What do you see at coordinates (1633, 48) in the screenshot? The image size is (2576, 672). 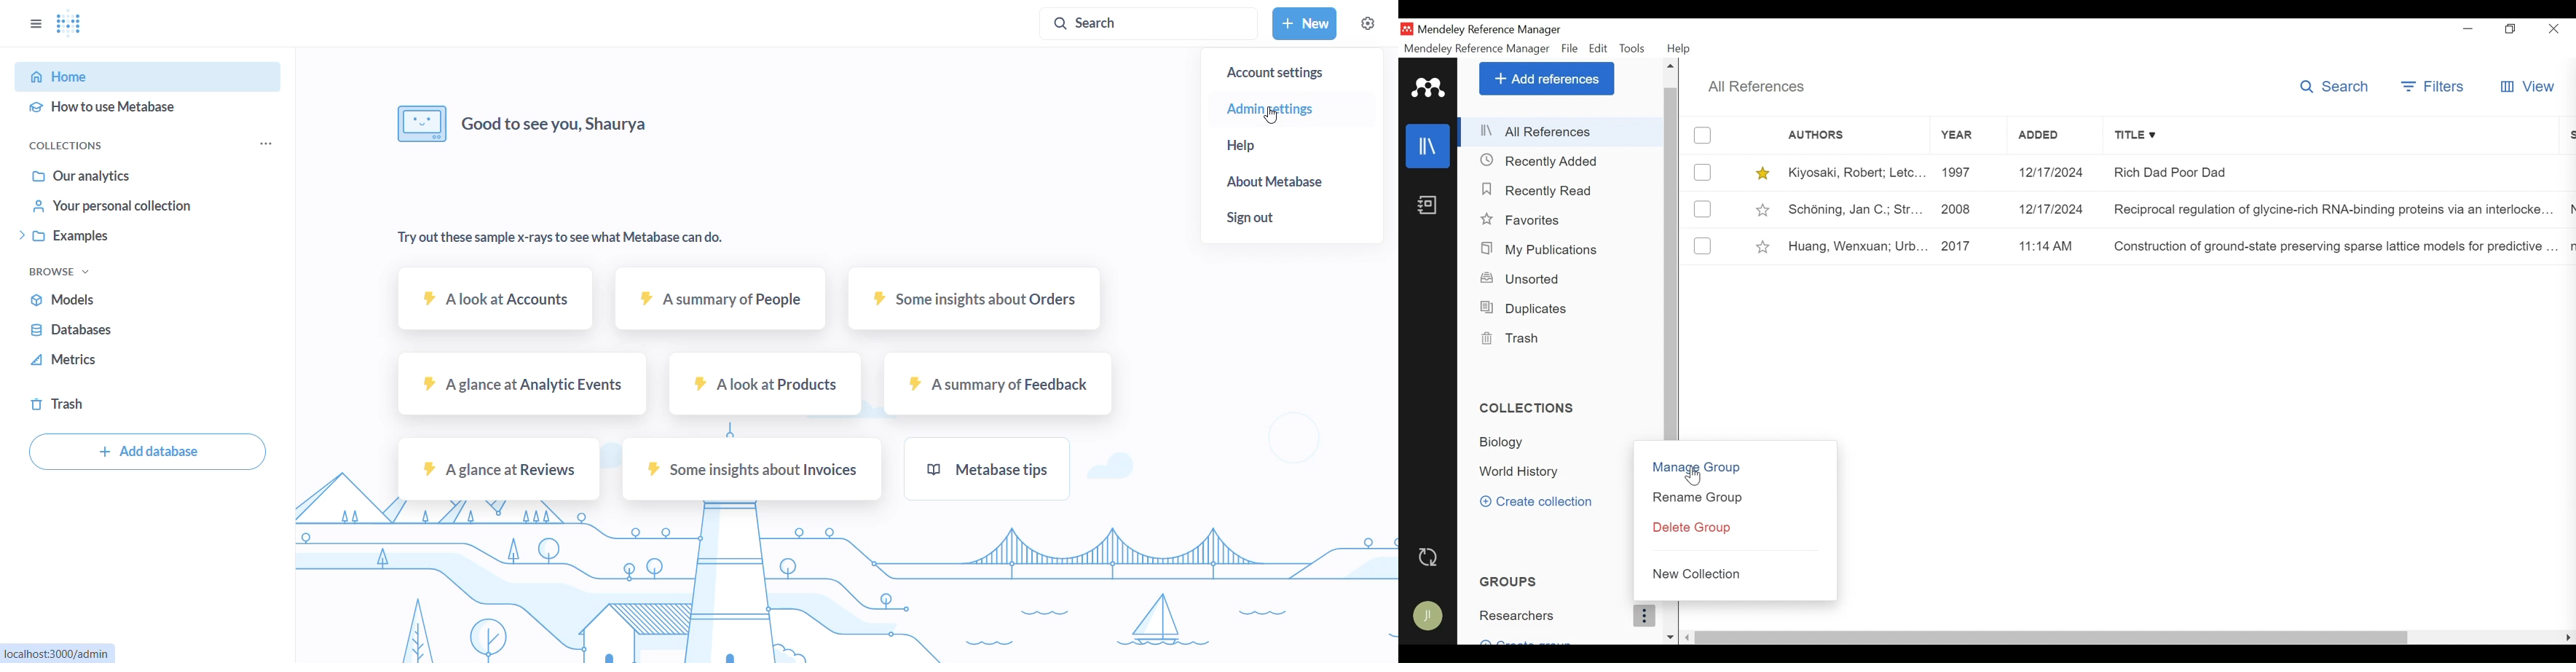 I see `Tools` at bounding box center [1633, 48].